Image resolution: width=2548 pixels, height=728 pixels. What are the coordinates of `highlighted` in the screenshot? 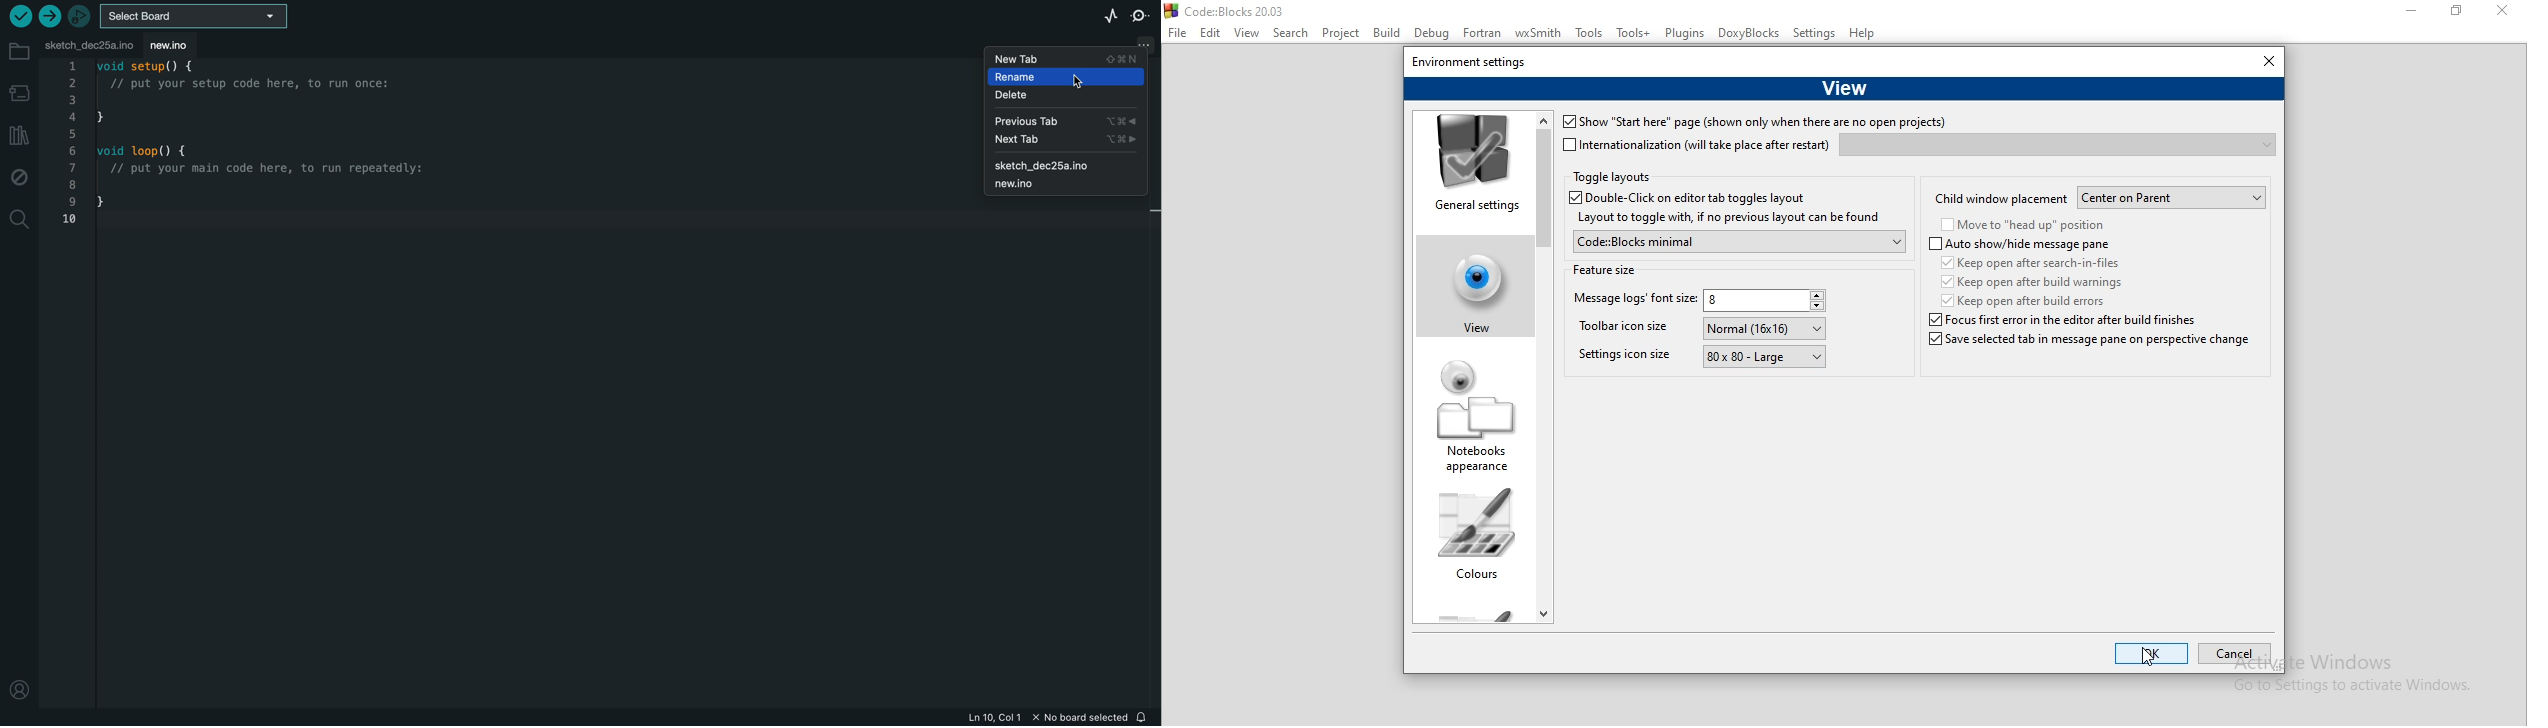 It's located at (1469, 282).